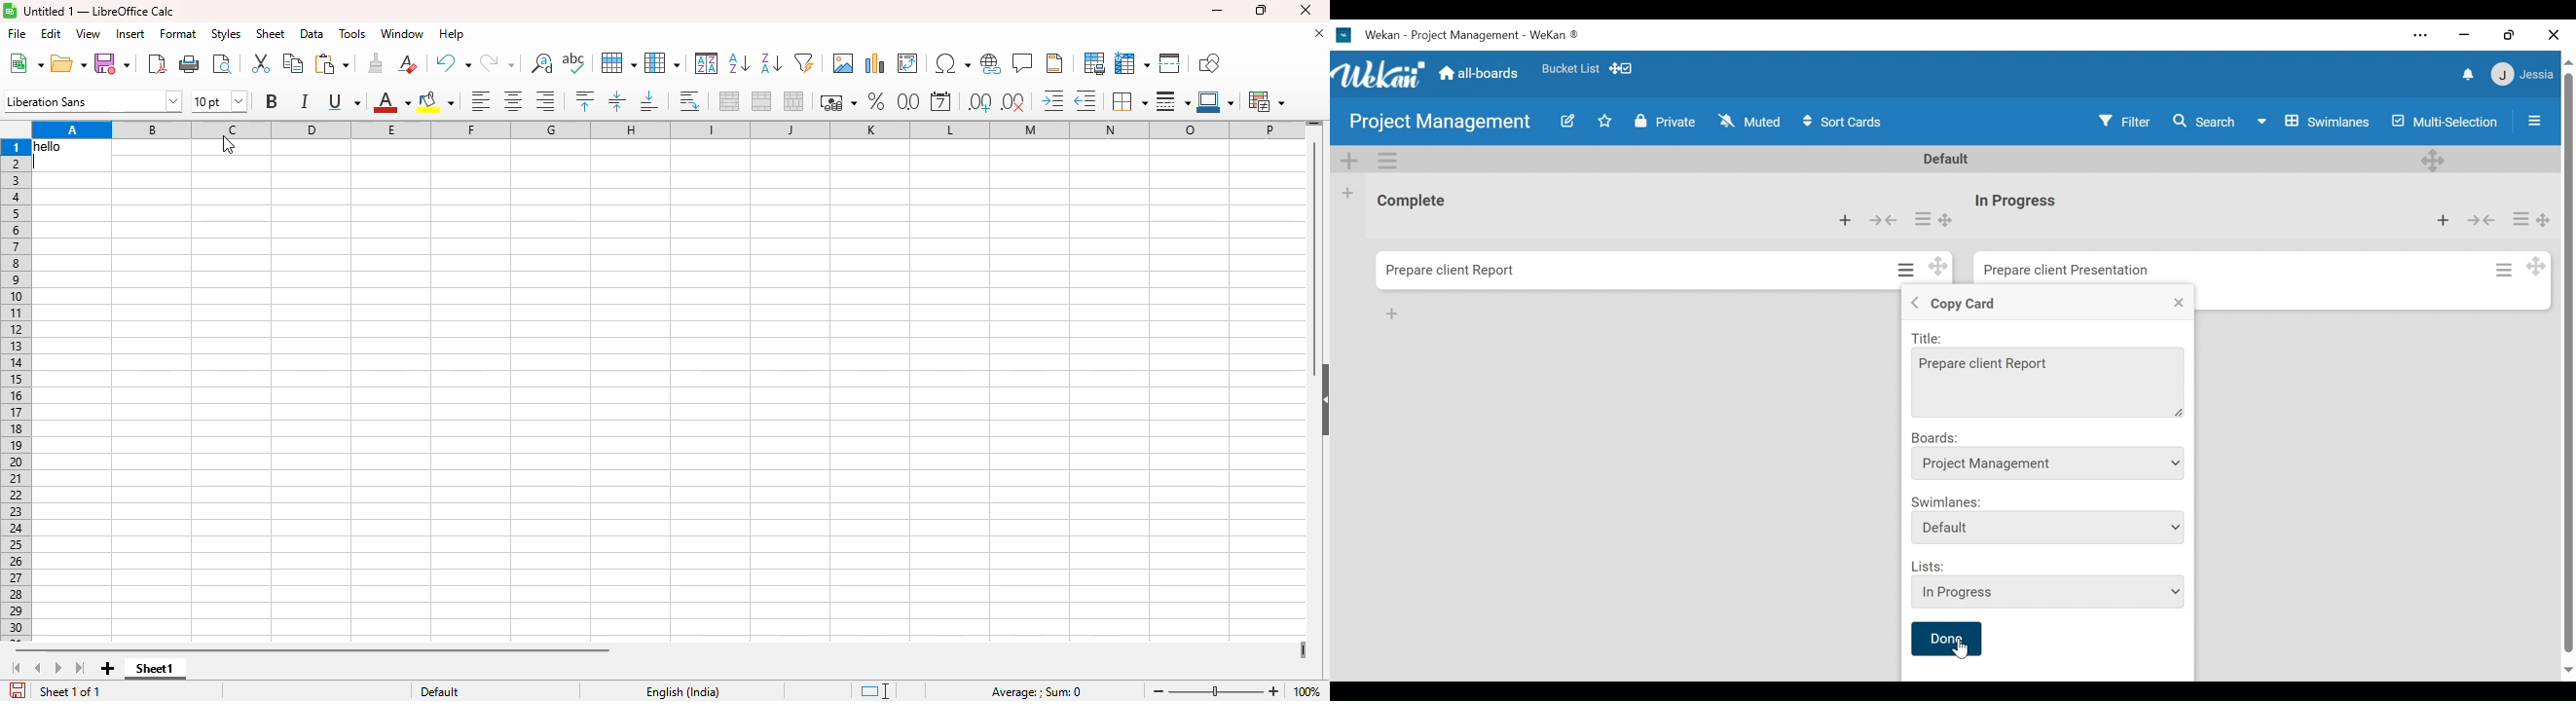 The image size is (2576, 728). Describe the element at coordinates (313, 33) in the screenshot. I see `data` at that location.